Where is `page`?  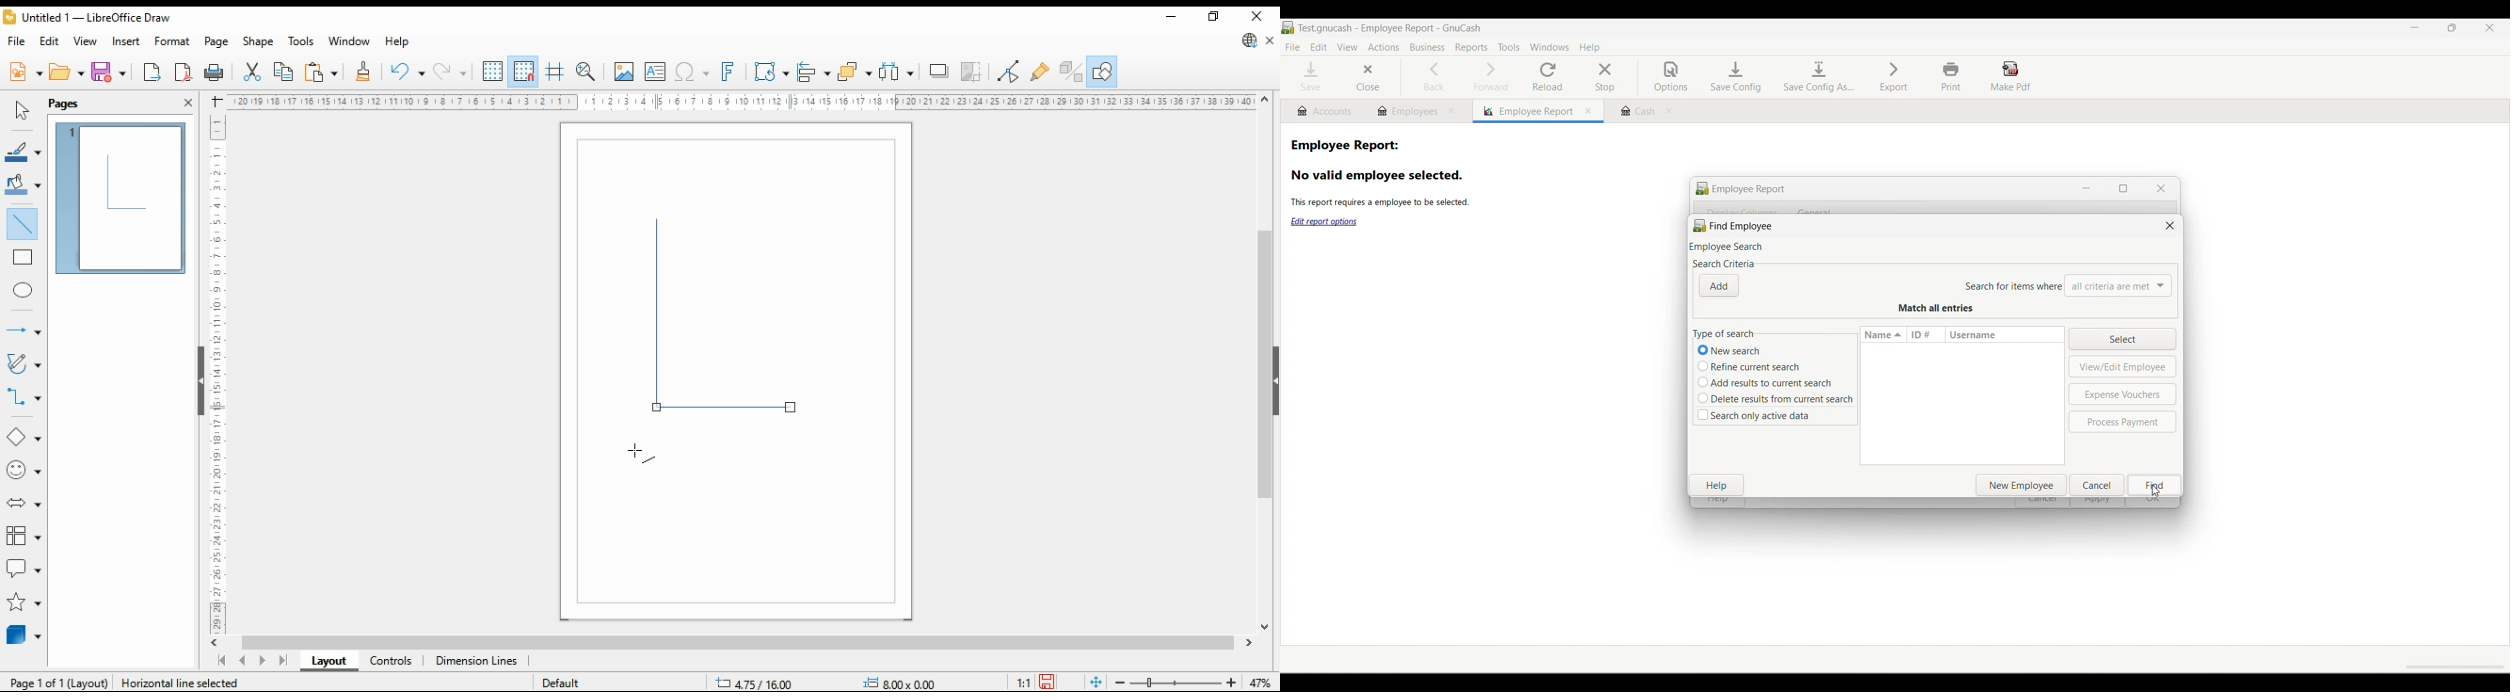 page is located at coordinates (218, 42).